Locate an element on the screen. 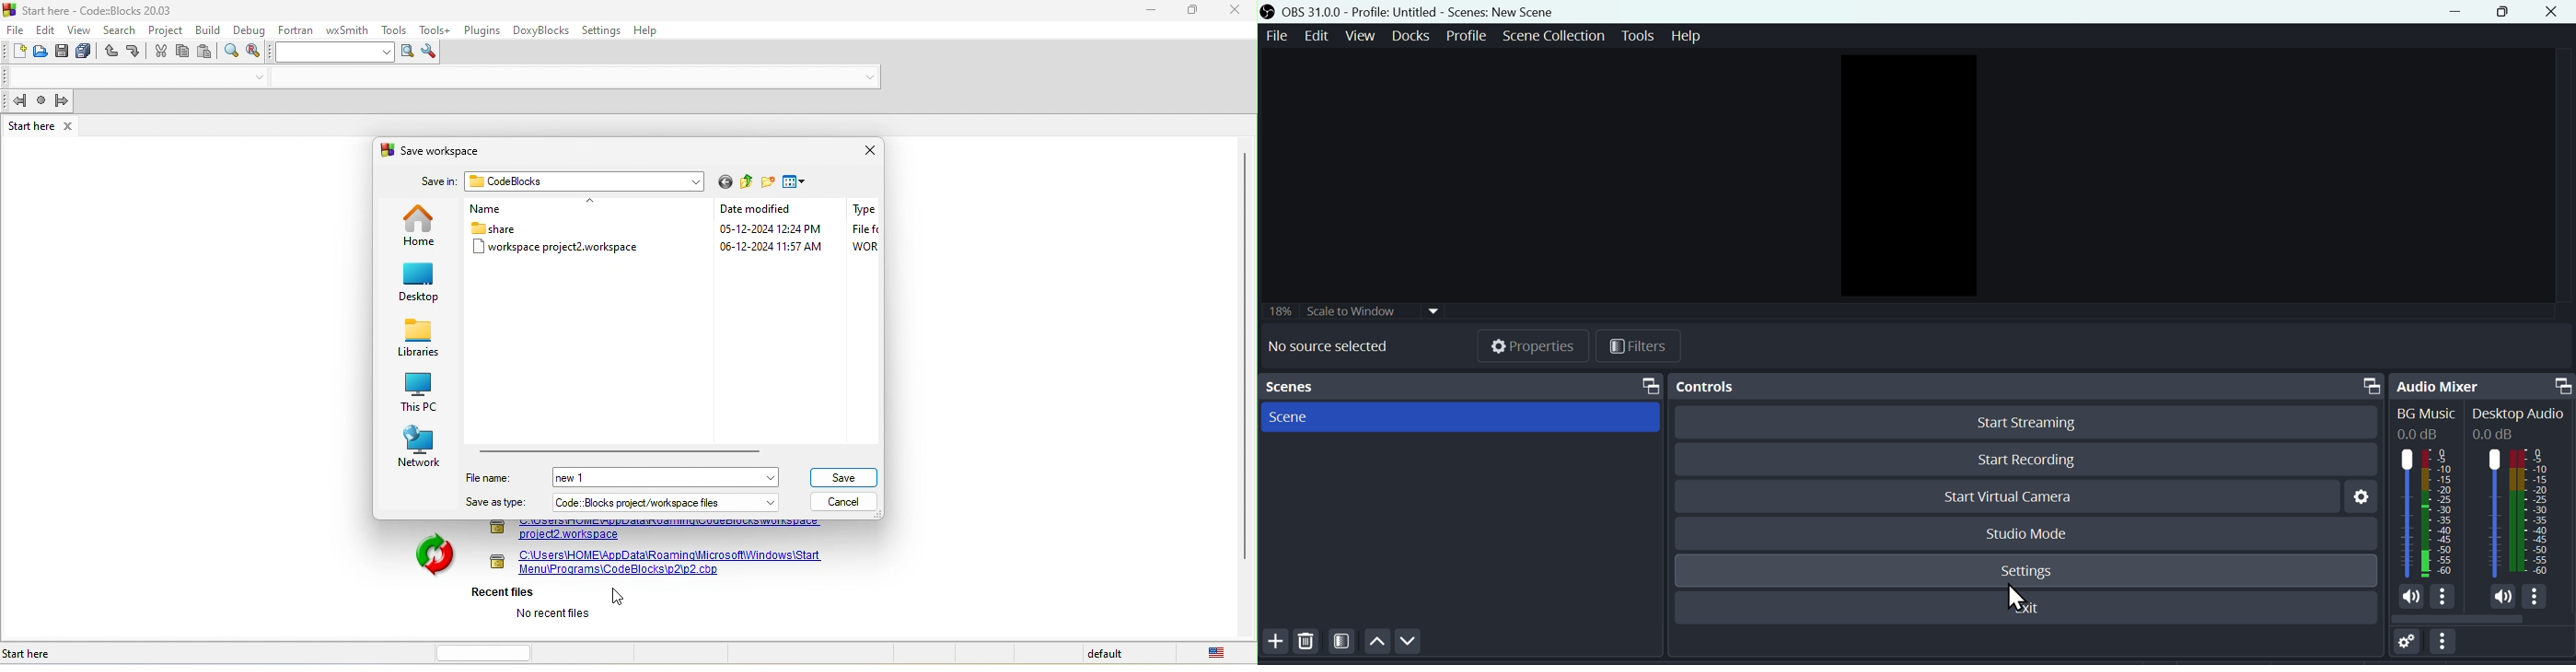 Image resolution: width=2576 pixels, height=672 pixels. Properties is located at coordinates (1533, 348).